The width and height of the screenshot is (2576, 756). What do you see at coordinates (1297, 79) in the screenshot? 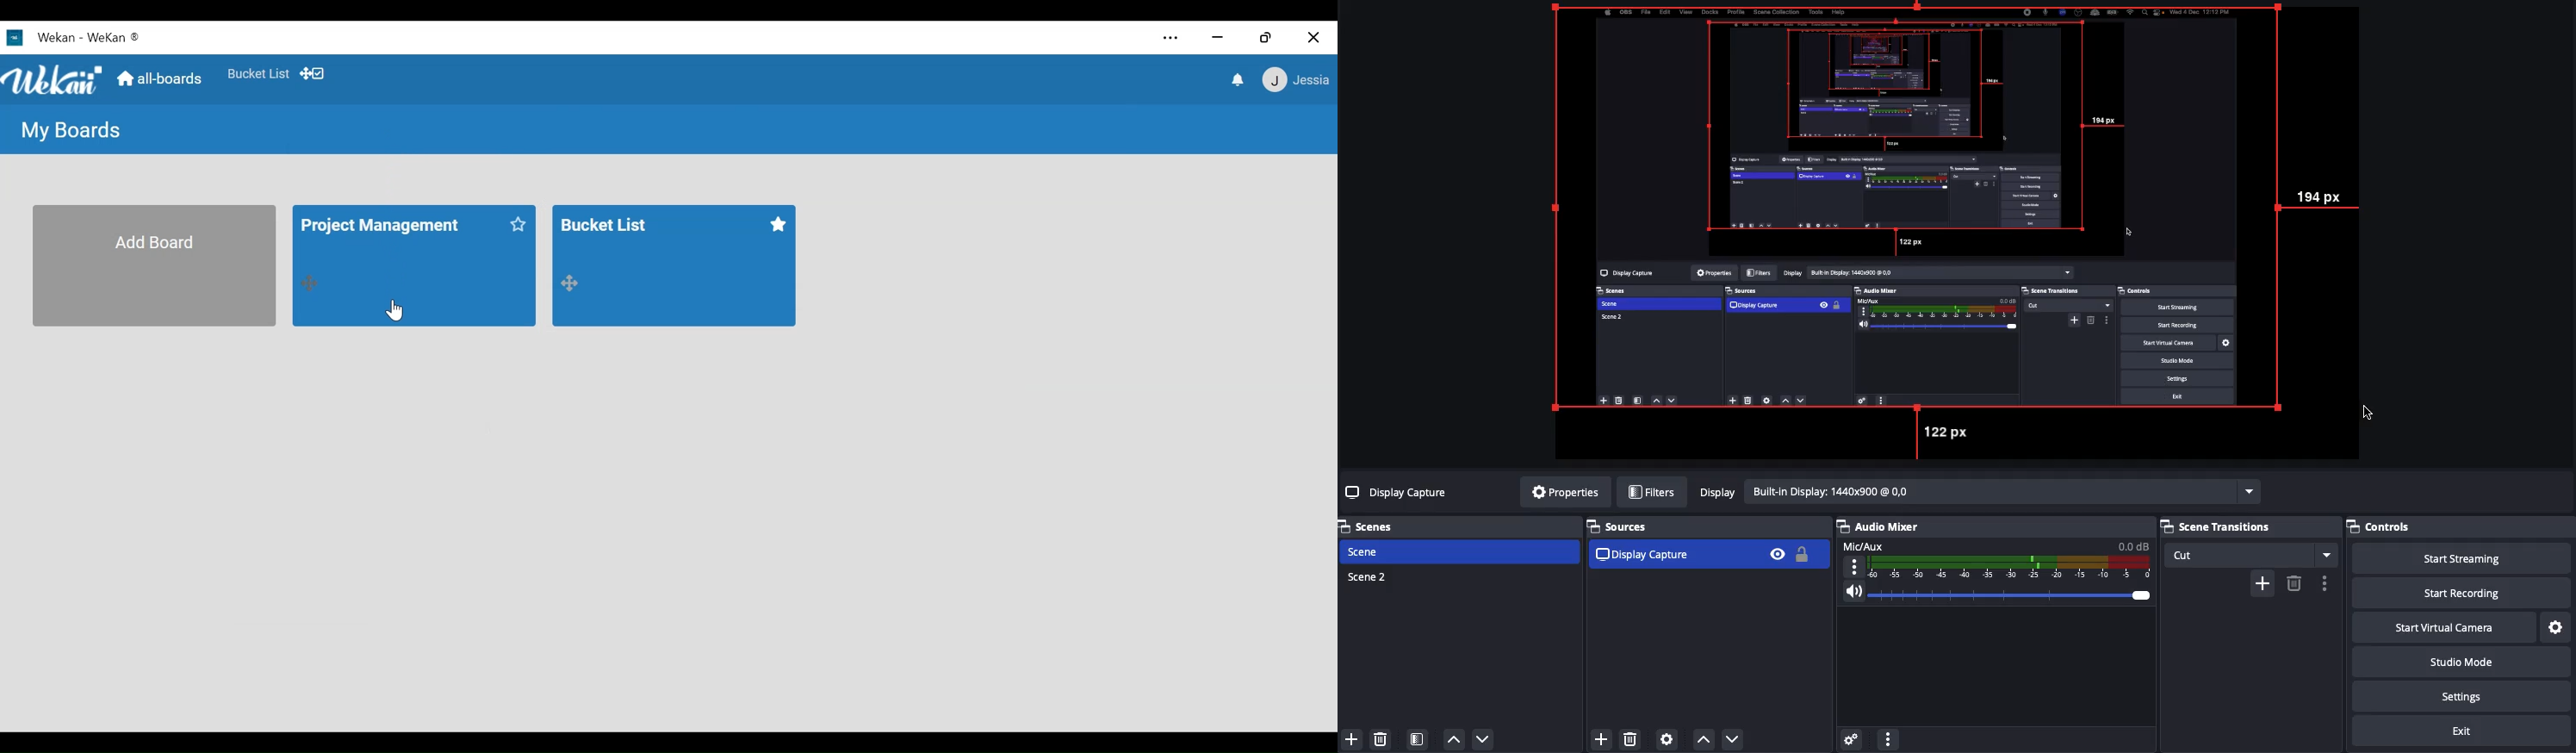
I see `User Member` at bounding box center [1297, 79].